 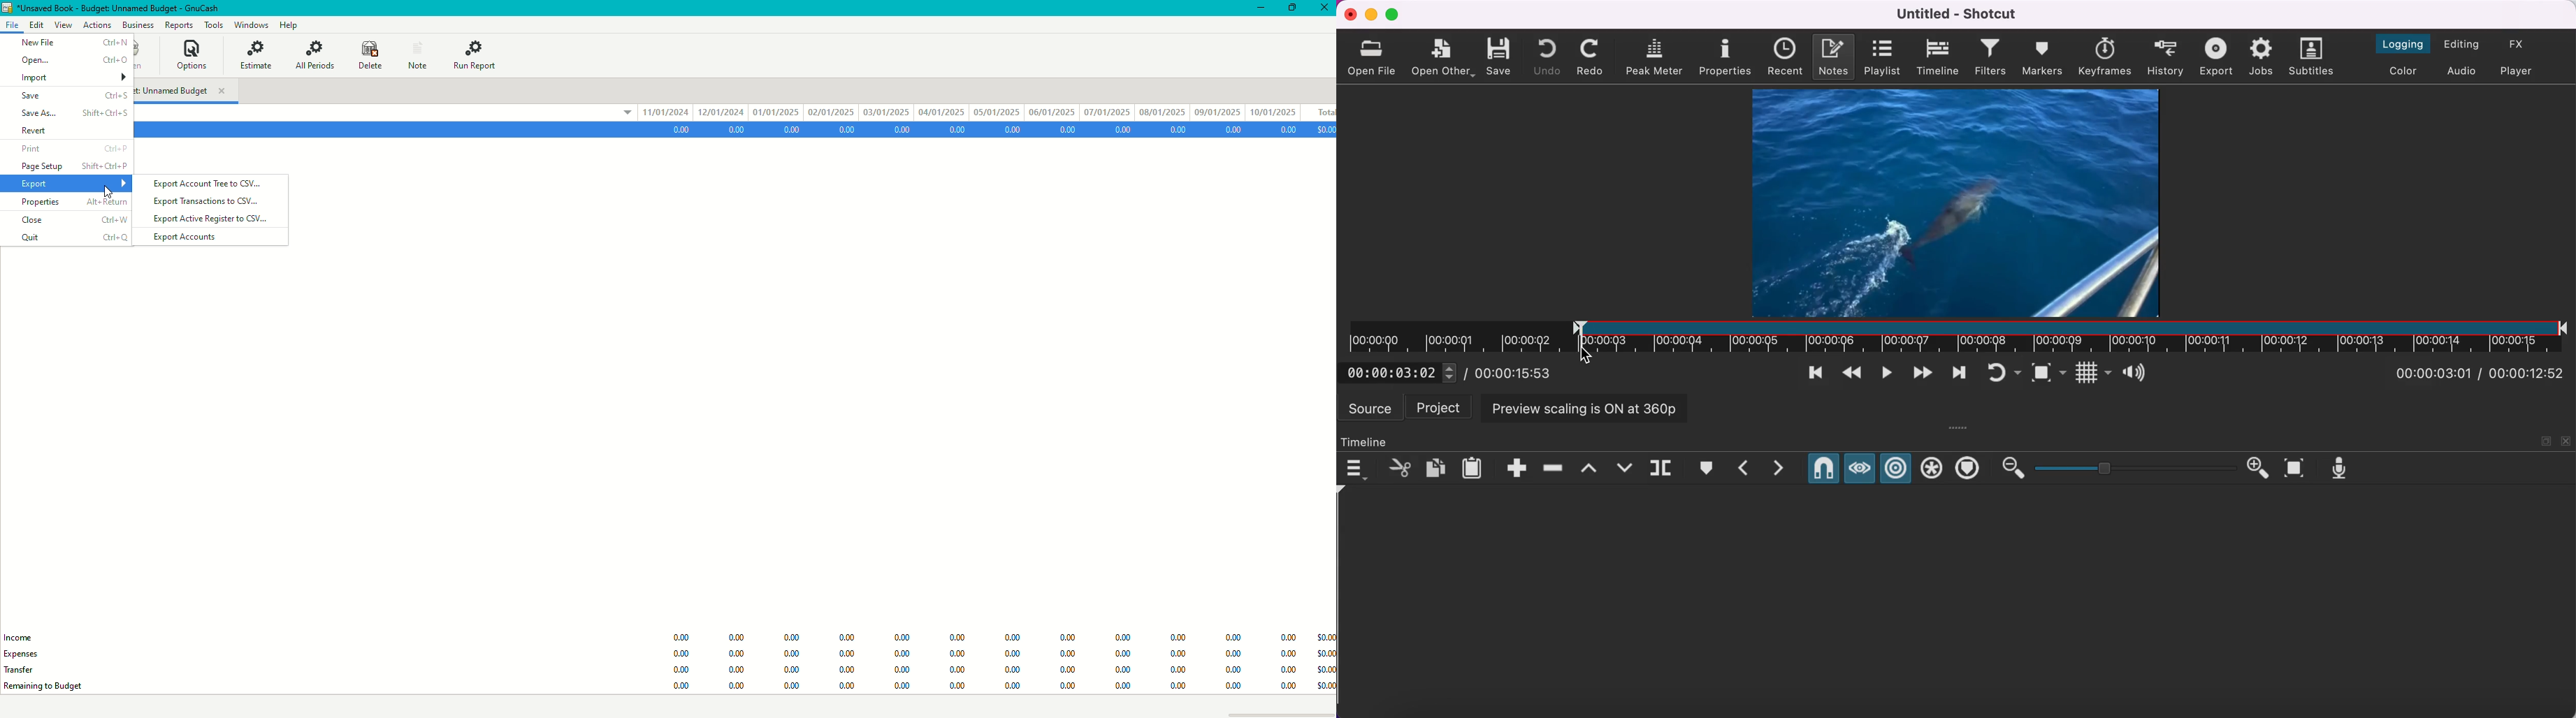 I want to click on Options, so click(x=197, y=56).